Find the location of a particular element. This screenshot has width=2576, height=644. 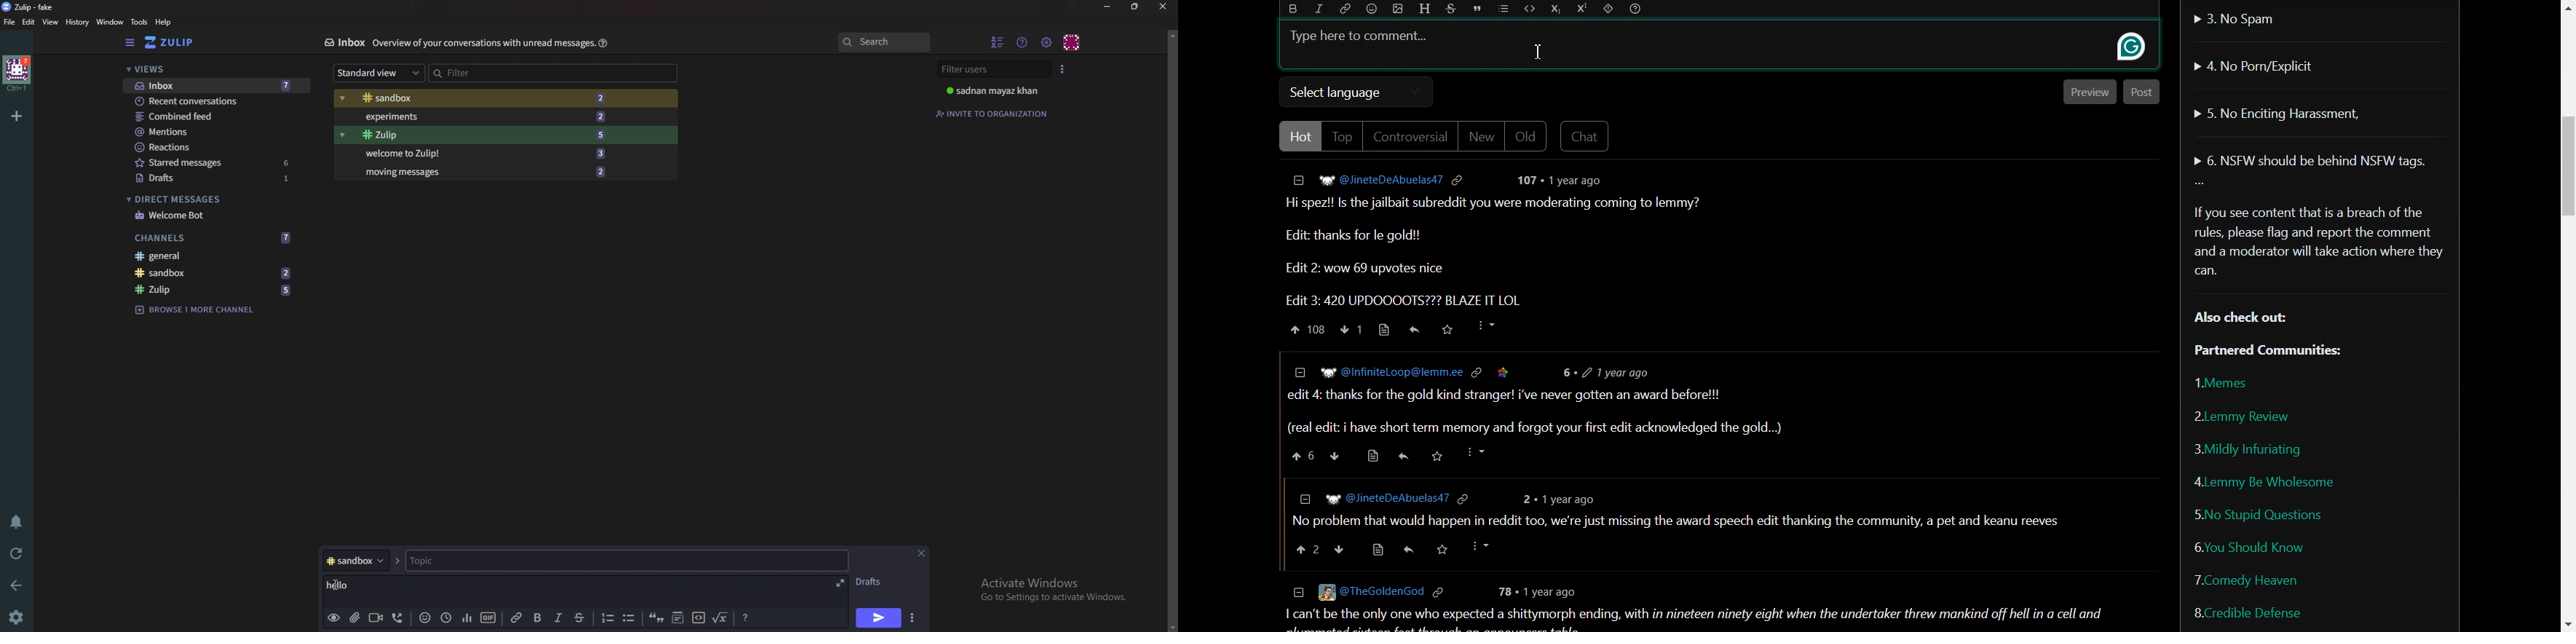

Global time is located at coordinates (448, 617).